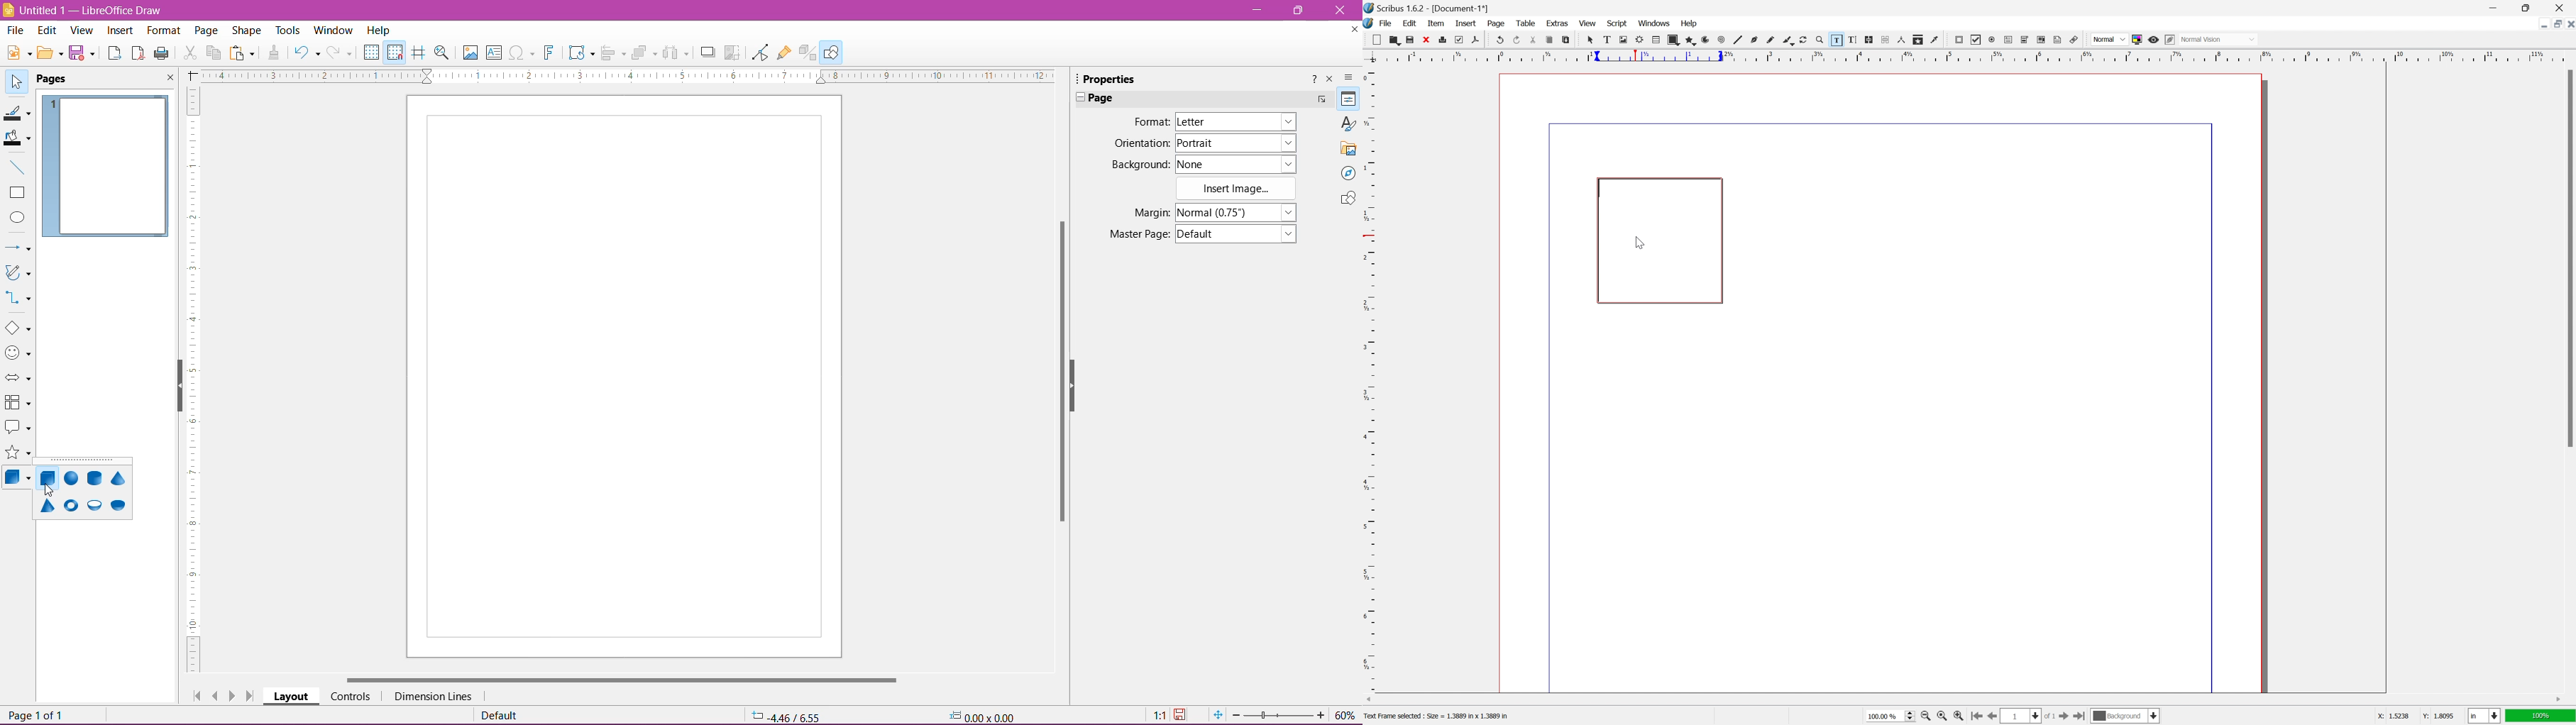 This screenshot has width=2576, height=728. Describe the element at coordinates (1566, 40) in the screenshot. I see `paste` at that location.